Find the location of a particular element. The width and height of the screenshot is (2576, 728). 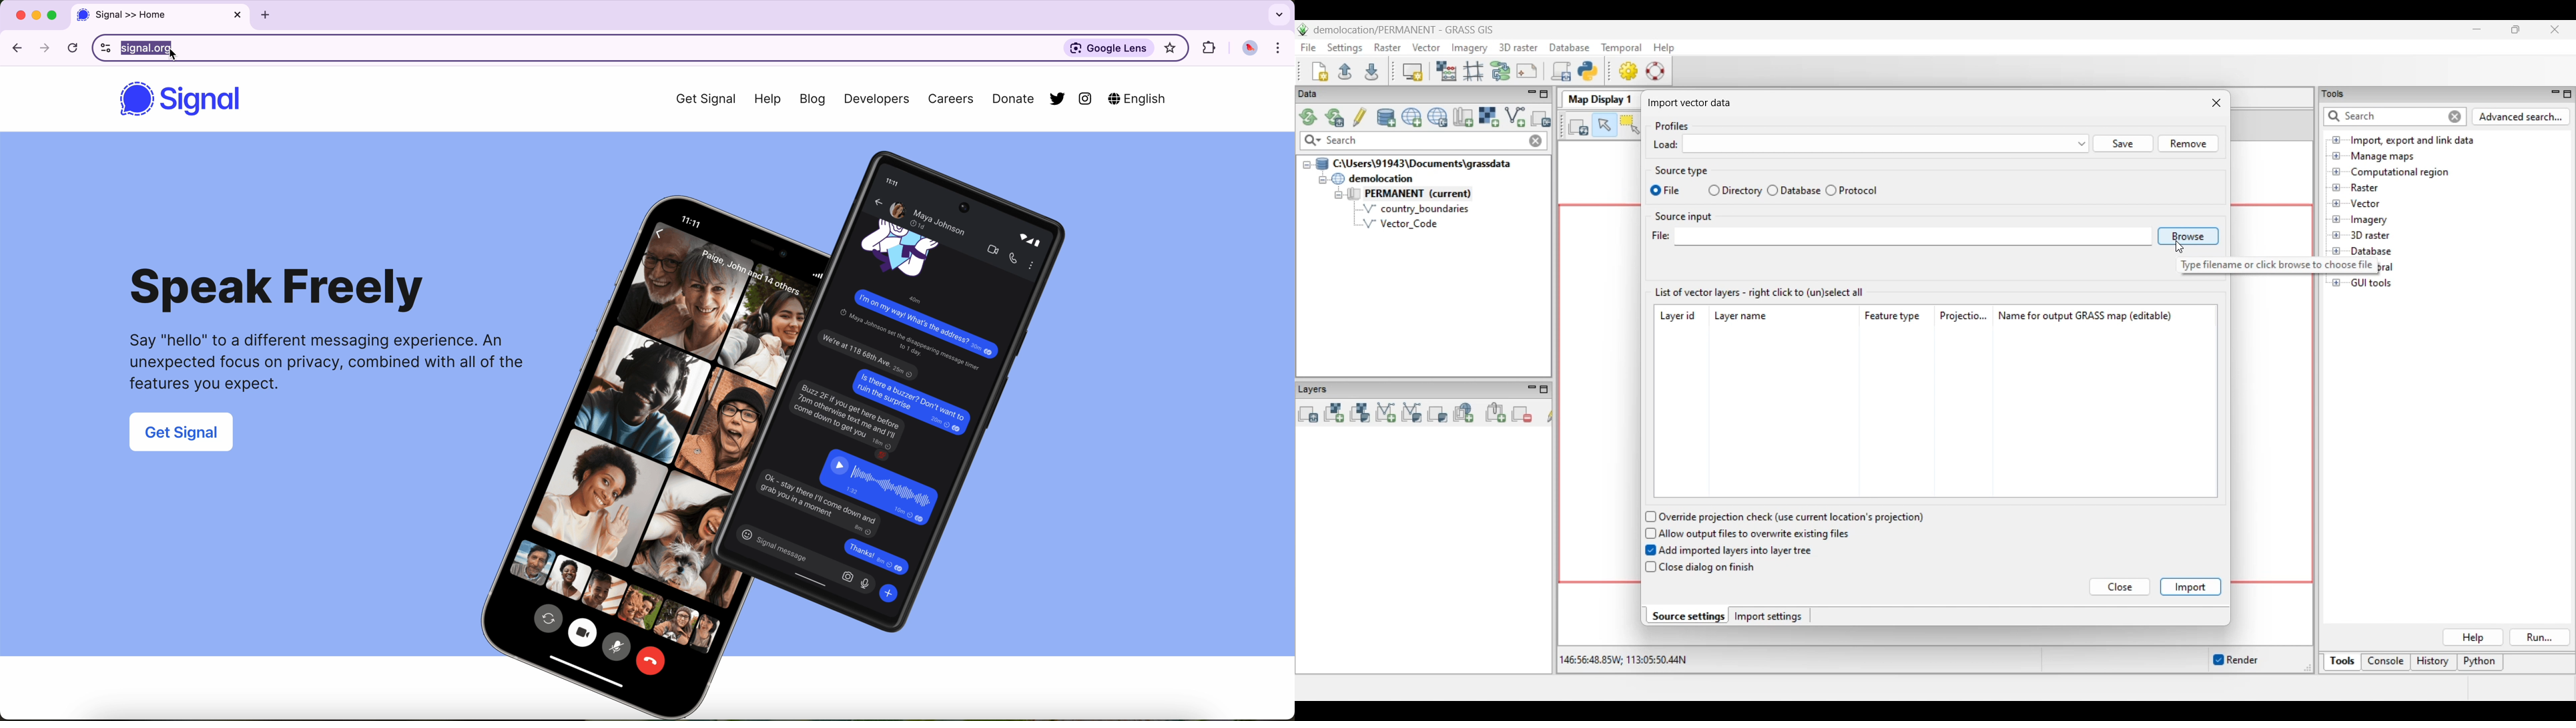

customize and control Google Chrome is located at coordinates (1279, 49).